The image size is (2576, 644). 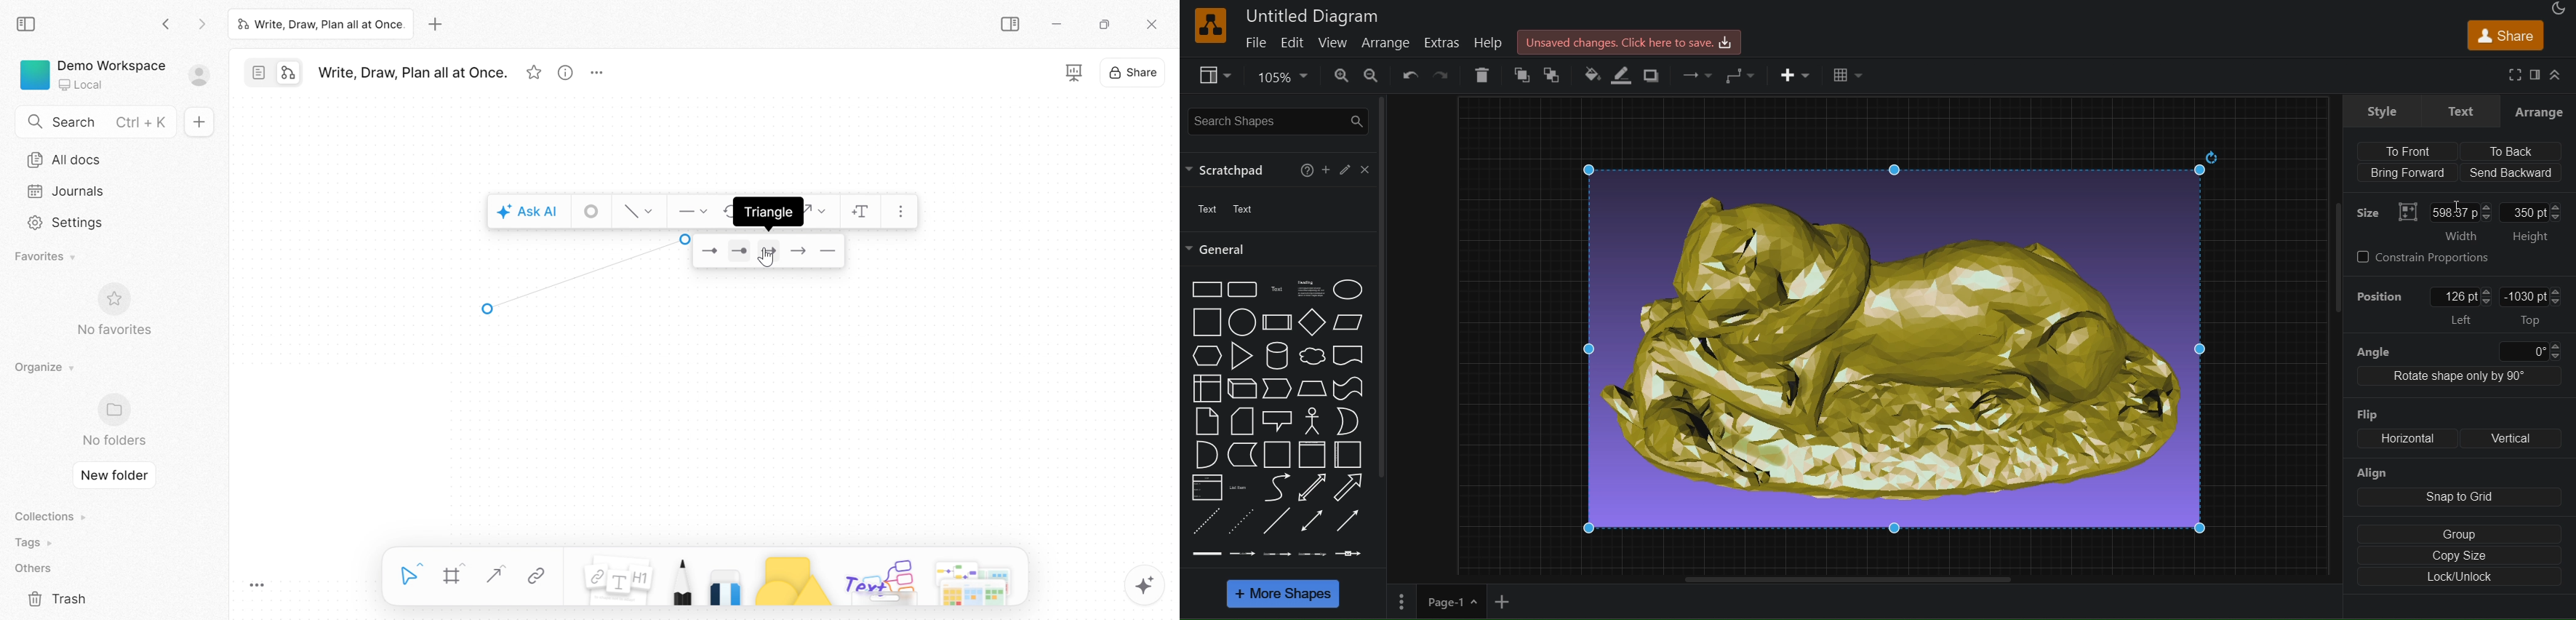 What do you see at coordinates (2368, 414) in the screenshot?
I see `Flip` at bounding box center [2368, 414].